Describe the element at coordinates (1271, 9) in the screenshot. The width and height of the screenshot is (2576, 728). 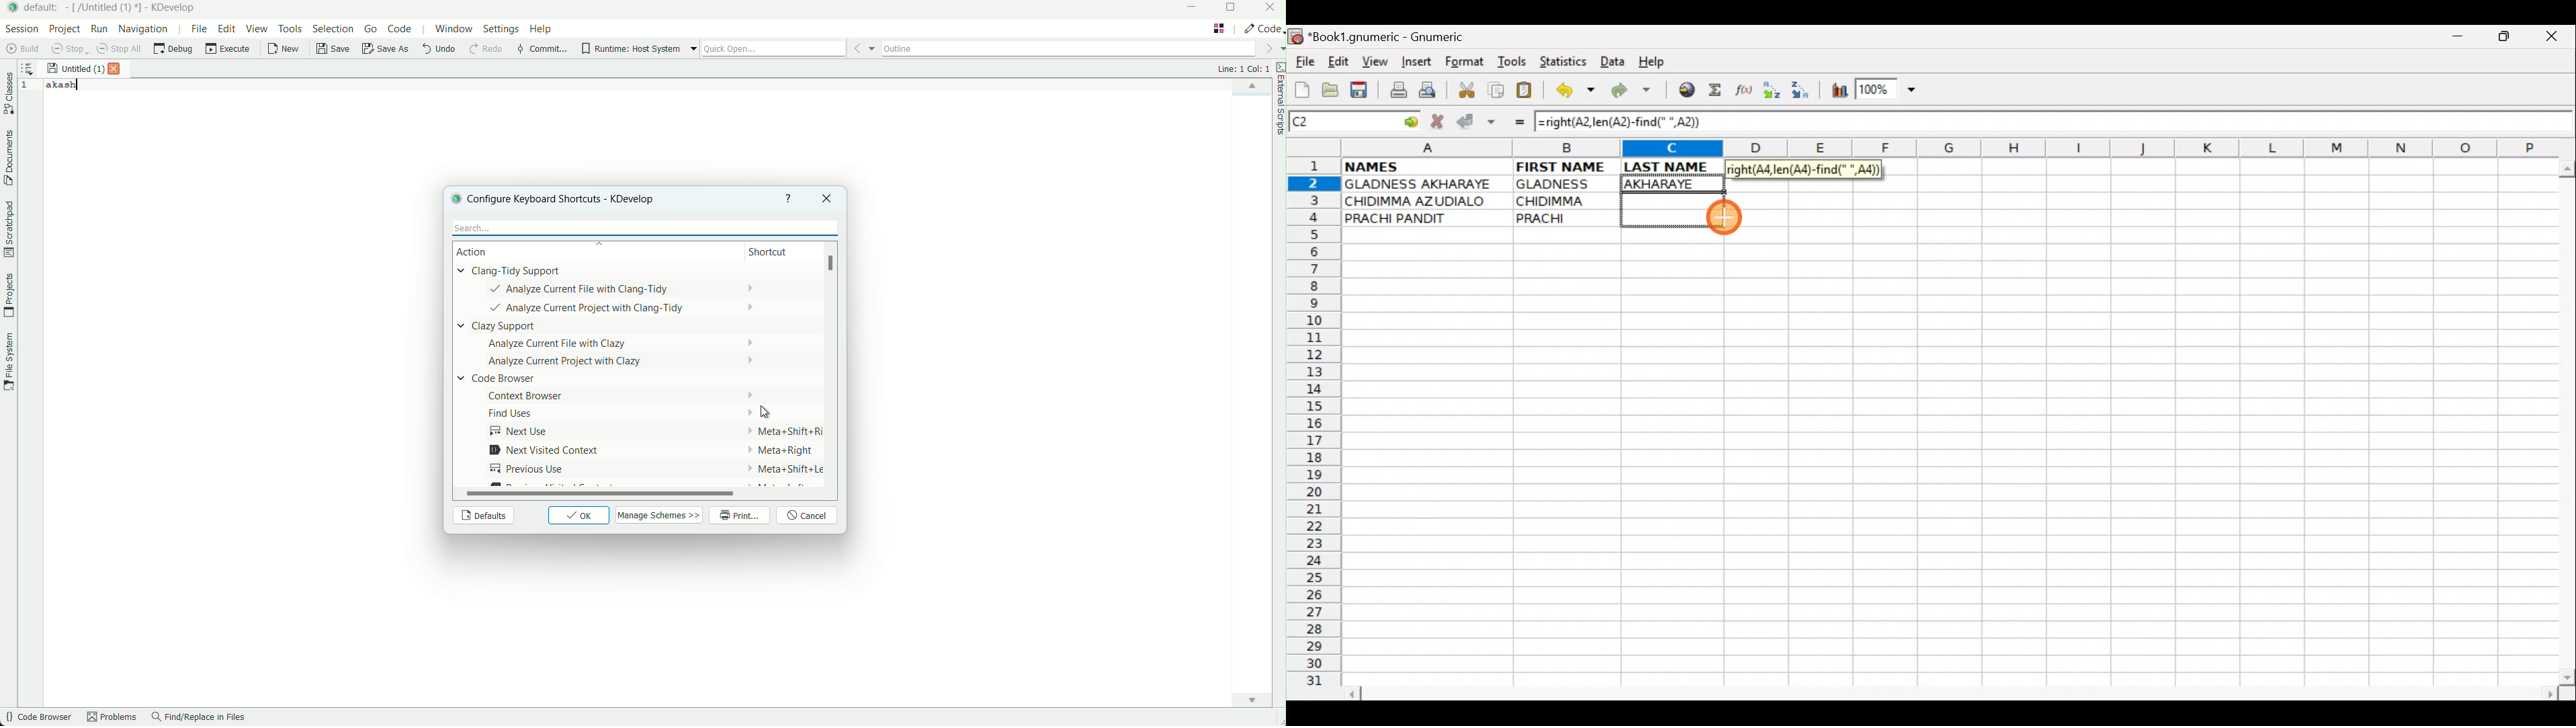
I see `close app` at that location.